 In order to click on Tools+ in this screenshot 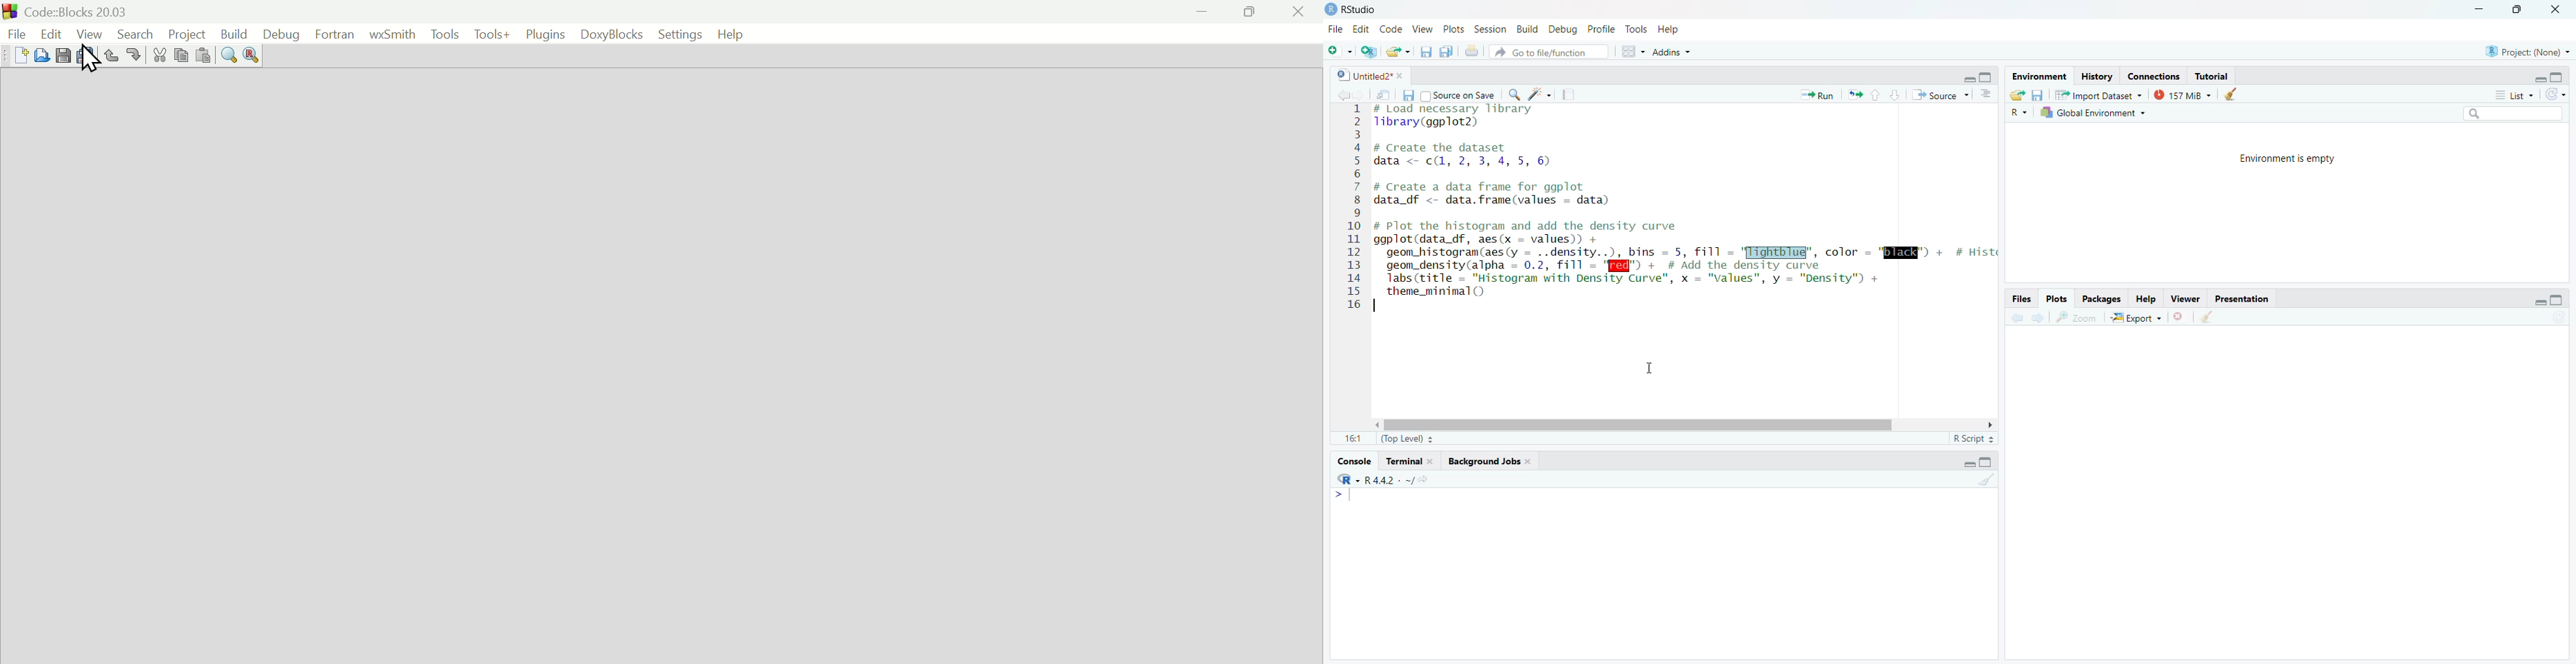, I will do `click(492, 34)`.